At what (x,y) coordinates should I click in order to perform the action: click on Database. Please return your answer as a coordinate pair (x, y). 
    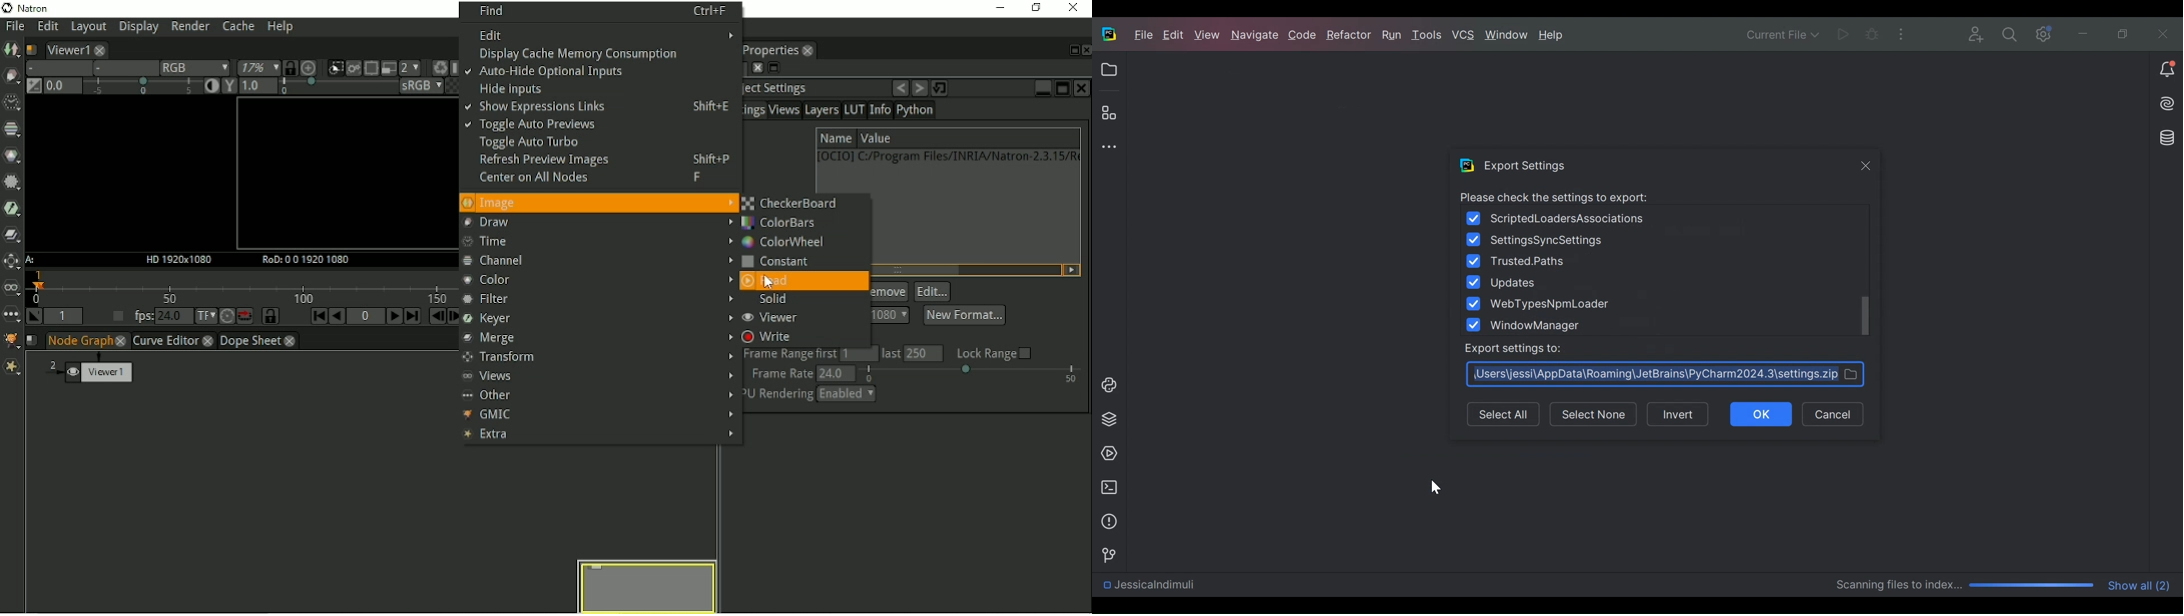
    Looking at the image, I should click on (2169, 138).